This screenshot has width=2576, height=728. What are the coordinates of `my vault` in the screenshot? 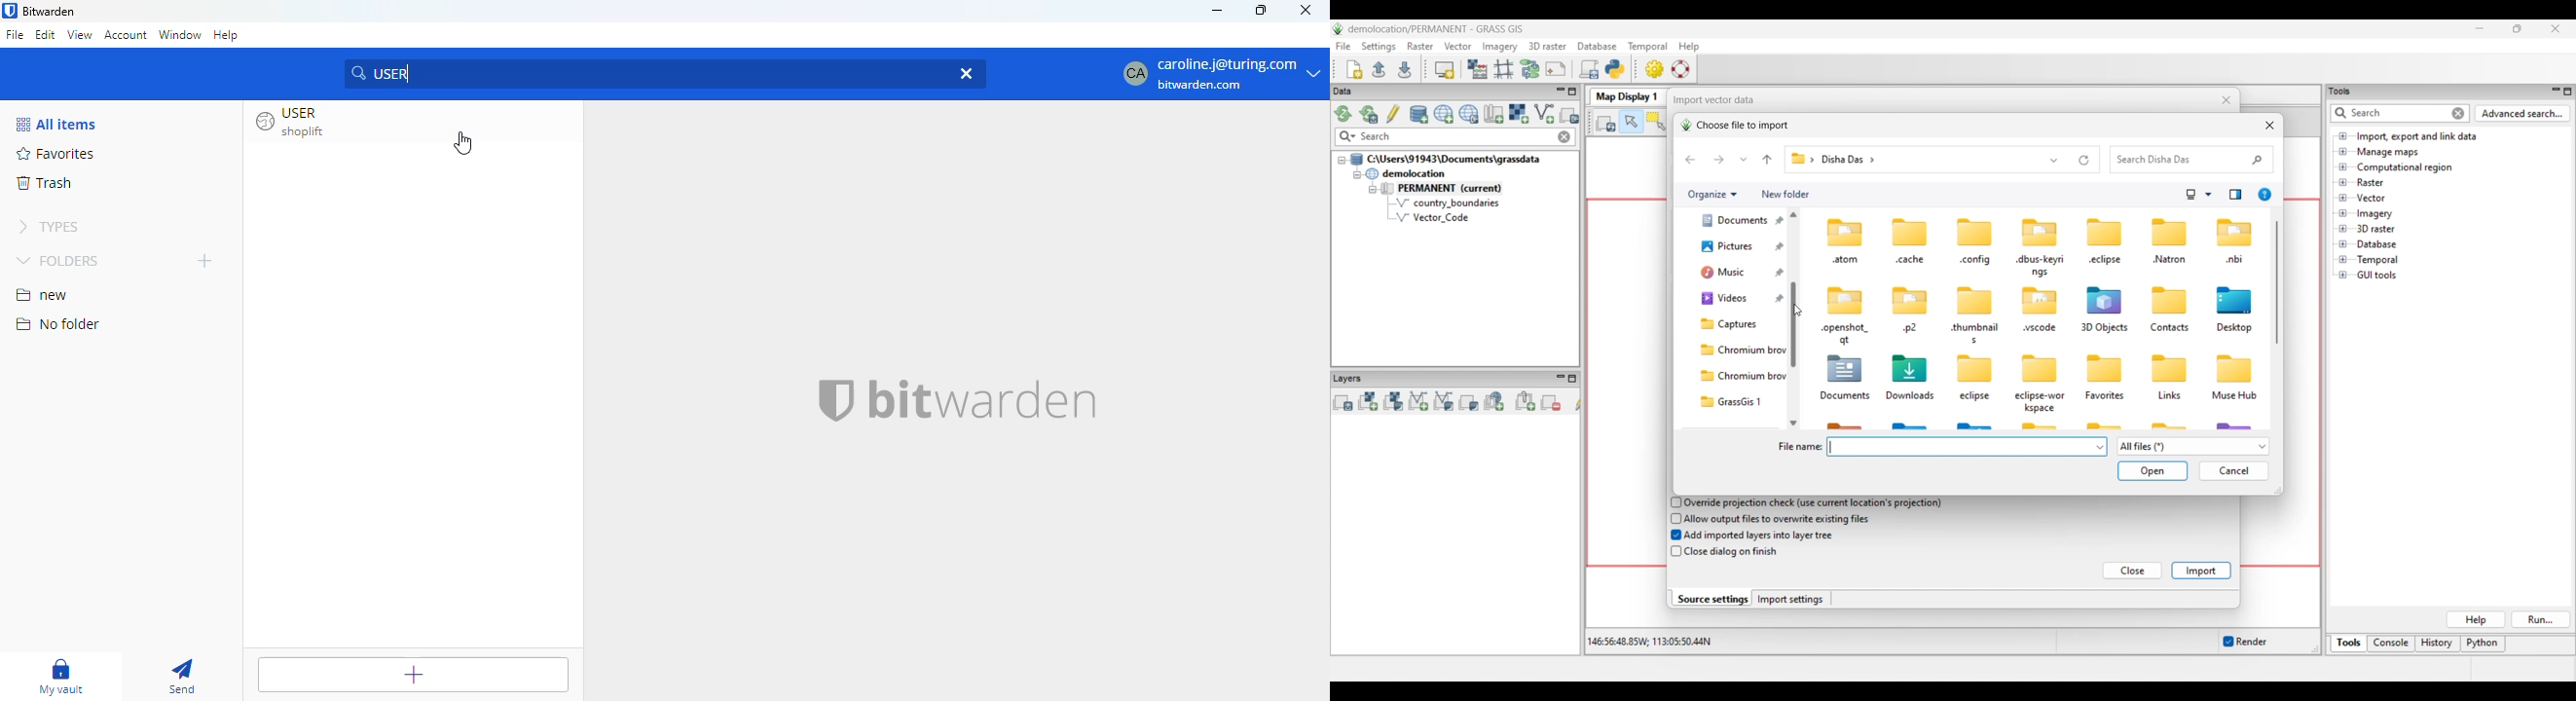 It's located at (64, 677).